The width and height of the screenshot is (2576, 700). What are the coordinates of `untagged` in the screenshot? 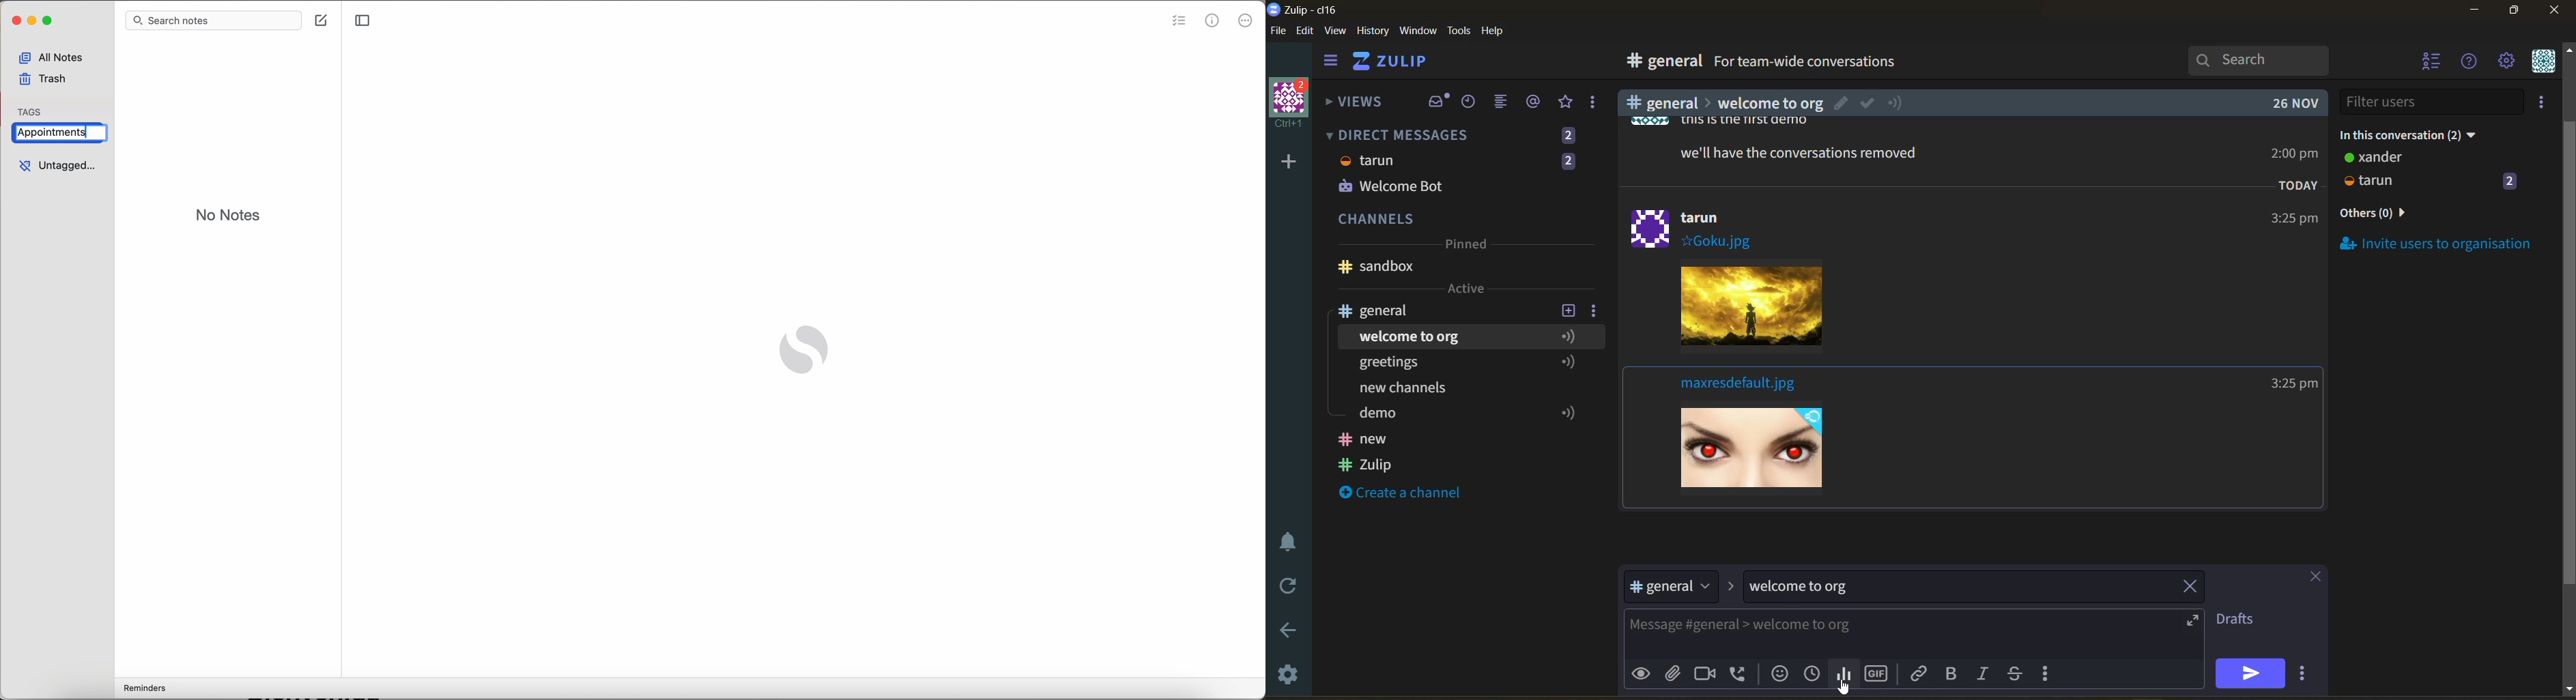 It's located at (55, 167).